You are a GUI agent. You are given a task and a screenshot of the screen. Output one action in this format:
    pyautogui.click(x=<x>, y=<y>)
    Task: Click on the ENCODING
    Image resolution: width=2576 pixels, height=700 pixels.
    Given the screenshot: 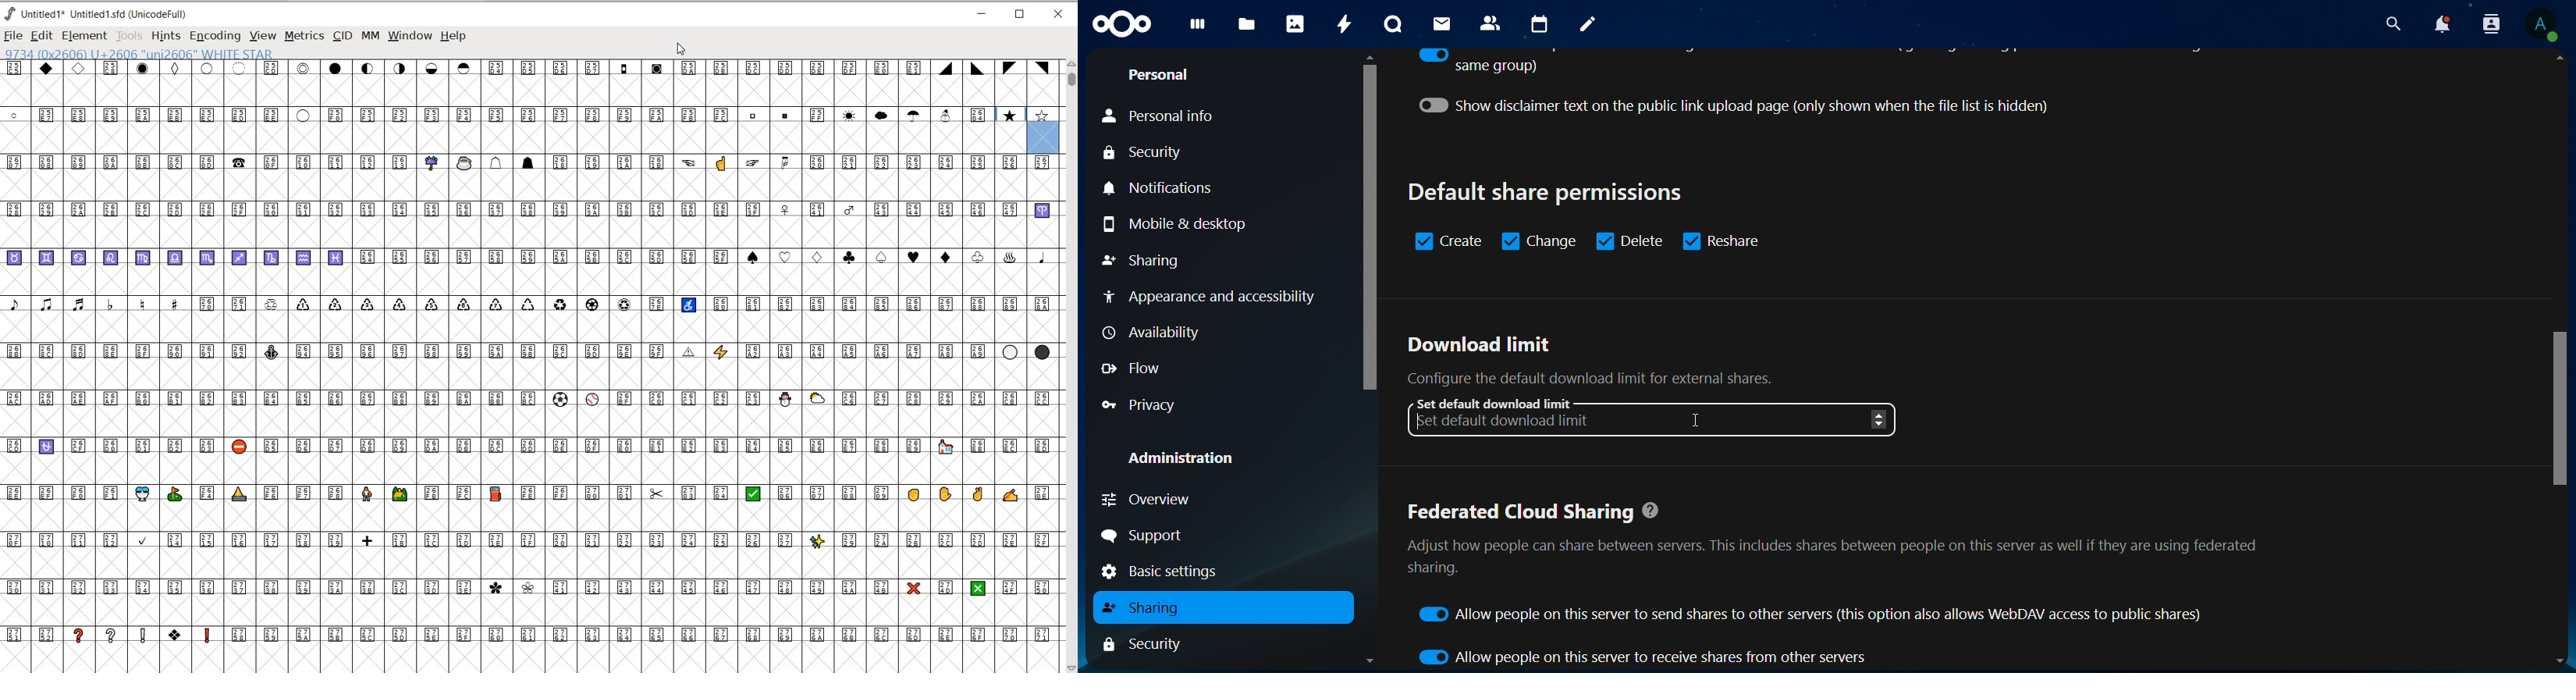 What is the action you would take?
    pyautogui.click(x=214, y=37)
    